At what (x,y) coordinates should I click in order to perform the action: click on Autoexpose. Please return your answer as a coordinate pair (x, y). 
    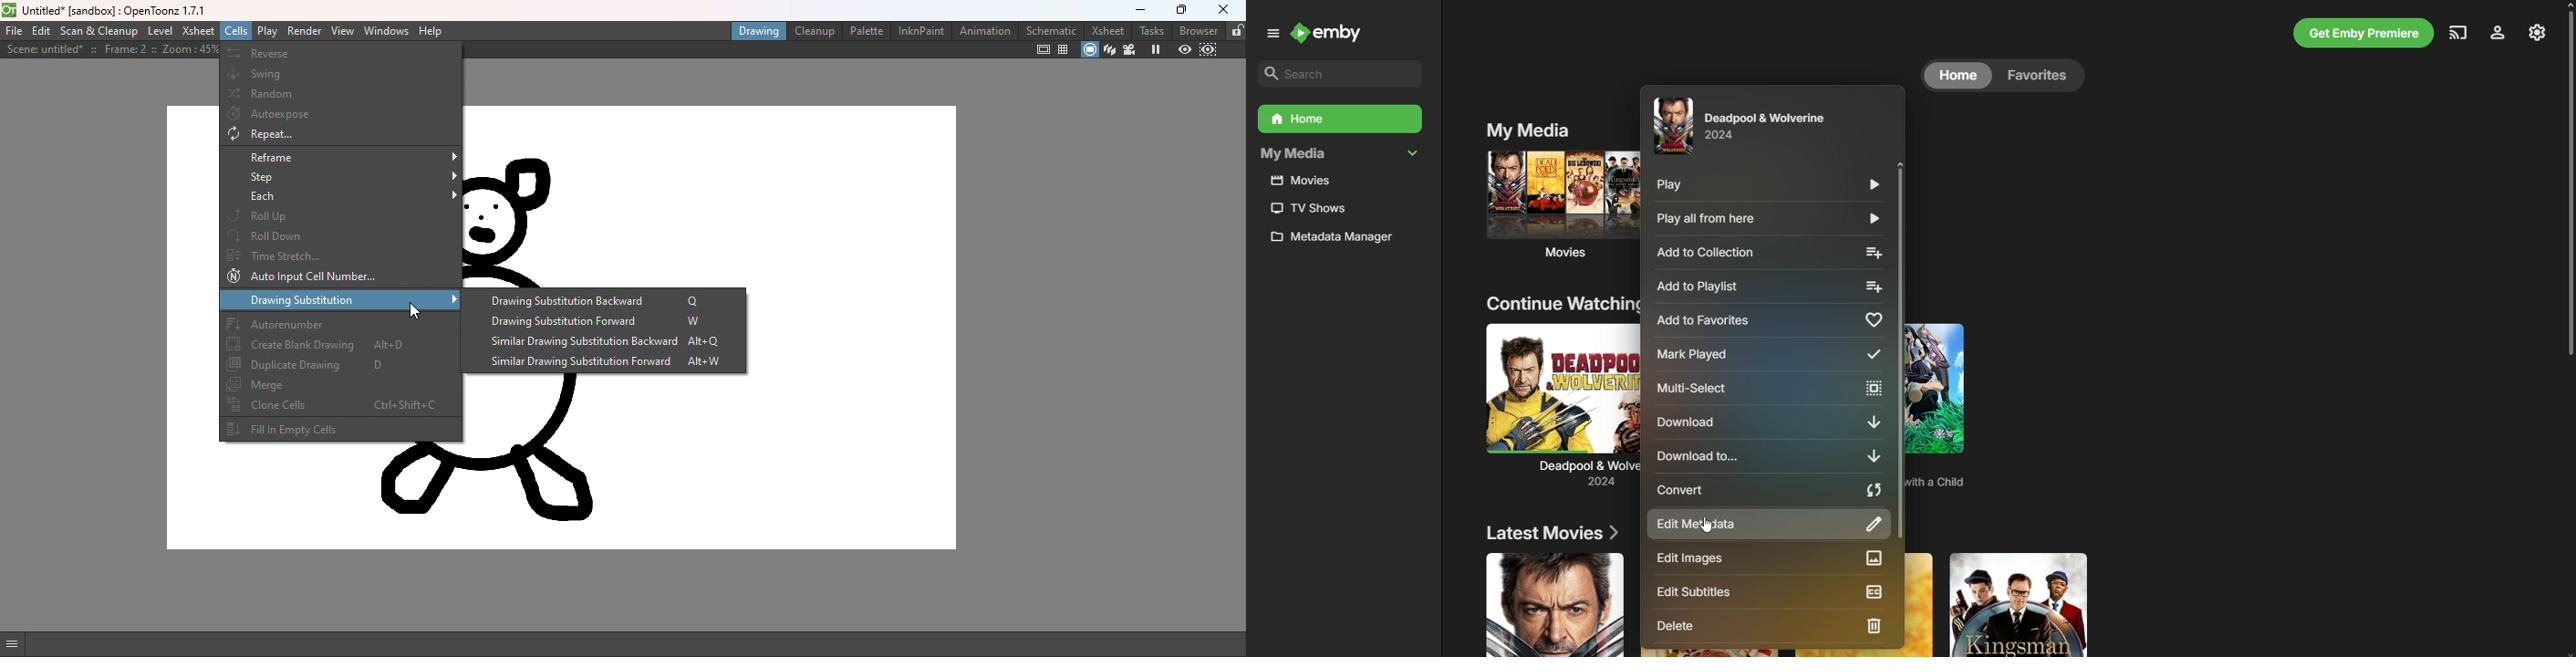
    Looking at the image, I should click on (341, 115).